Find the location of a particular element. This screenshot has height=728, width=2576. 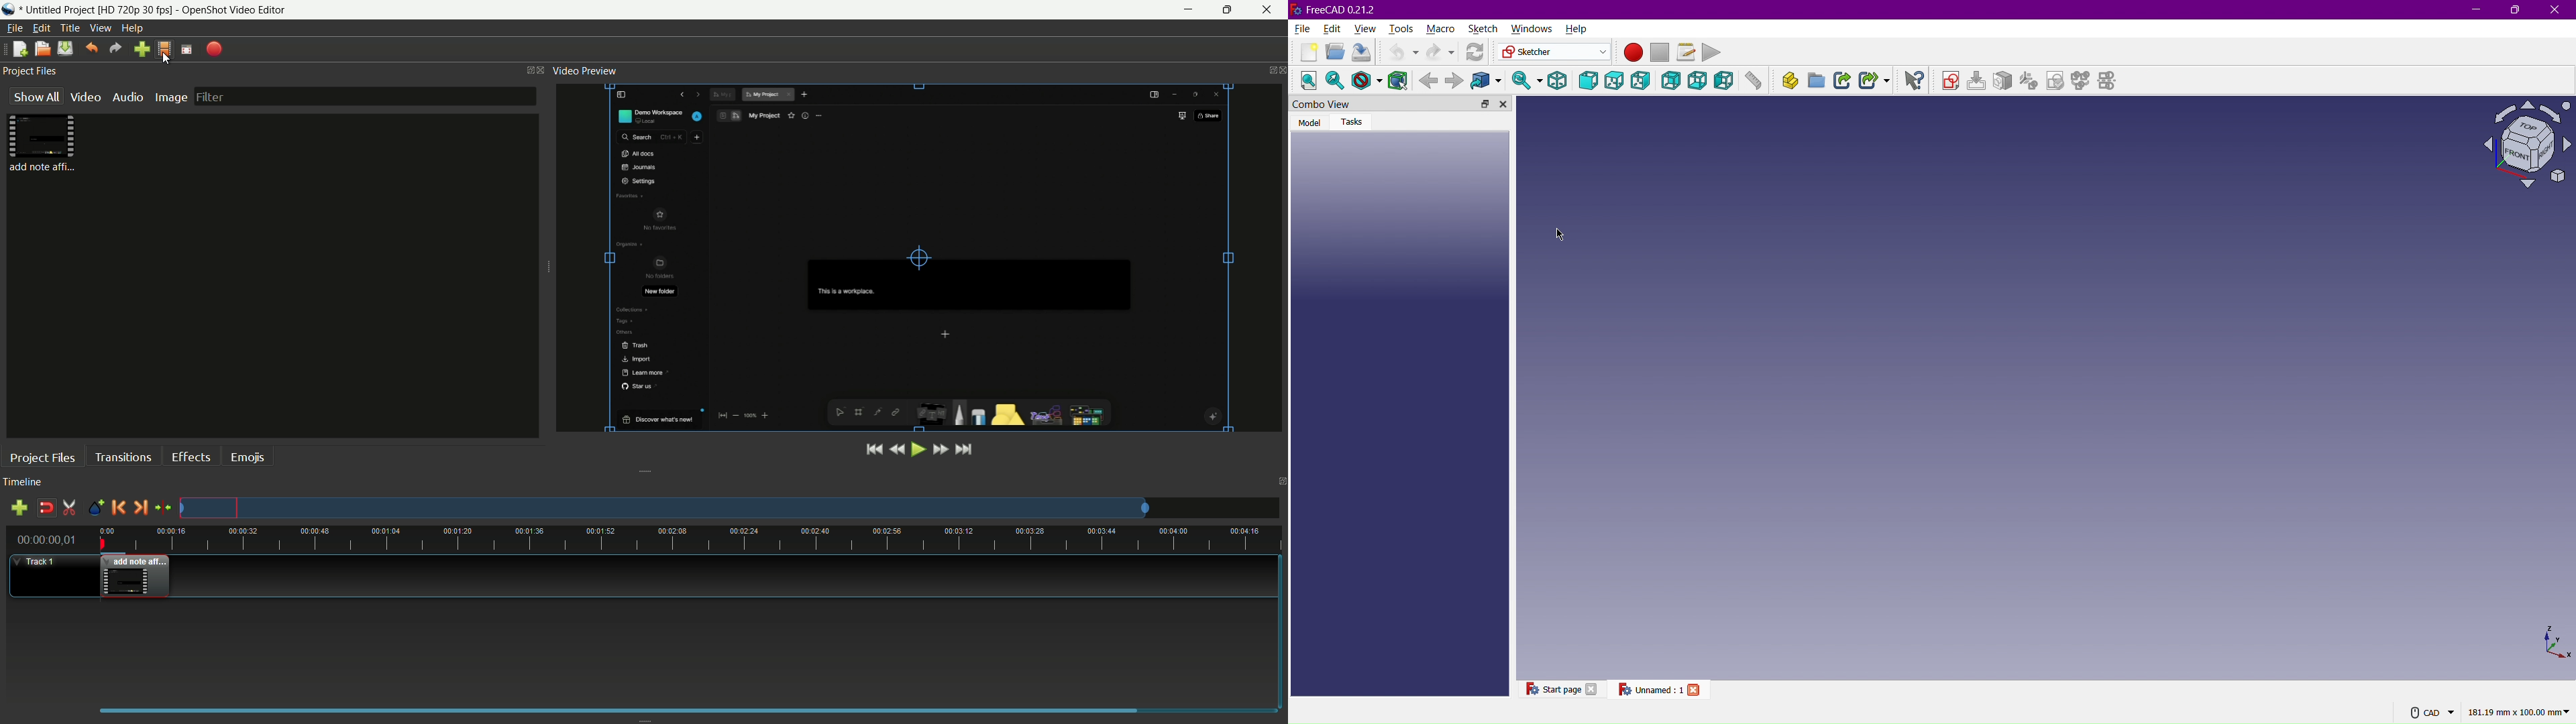

View is located at coordinates (1367, 27).